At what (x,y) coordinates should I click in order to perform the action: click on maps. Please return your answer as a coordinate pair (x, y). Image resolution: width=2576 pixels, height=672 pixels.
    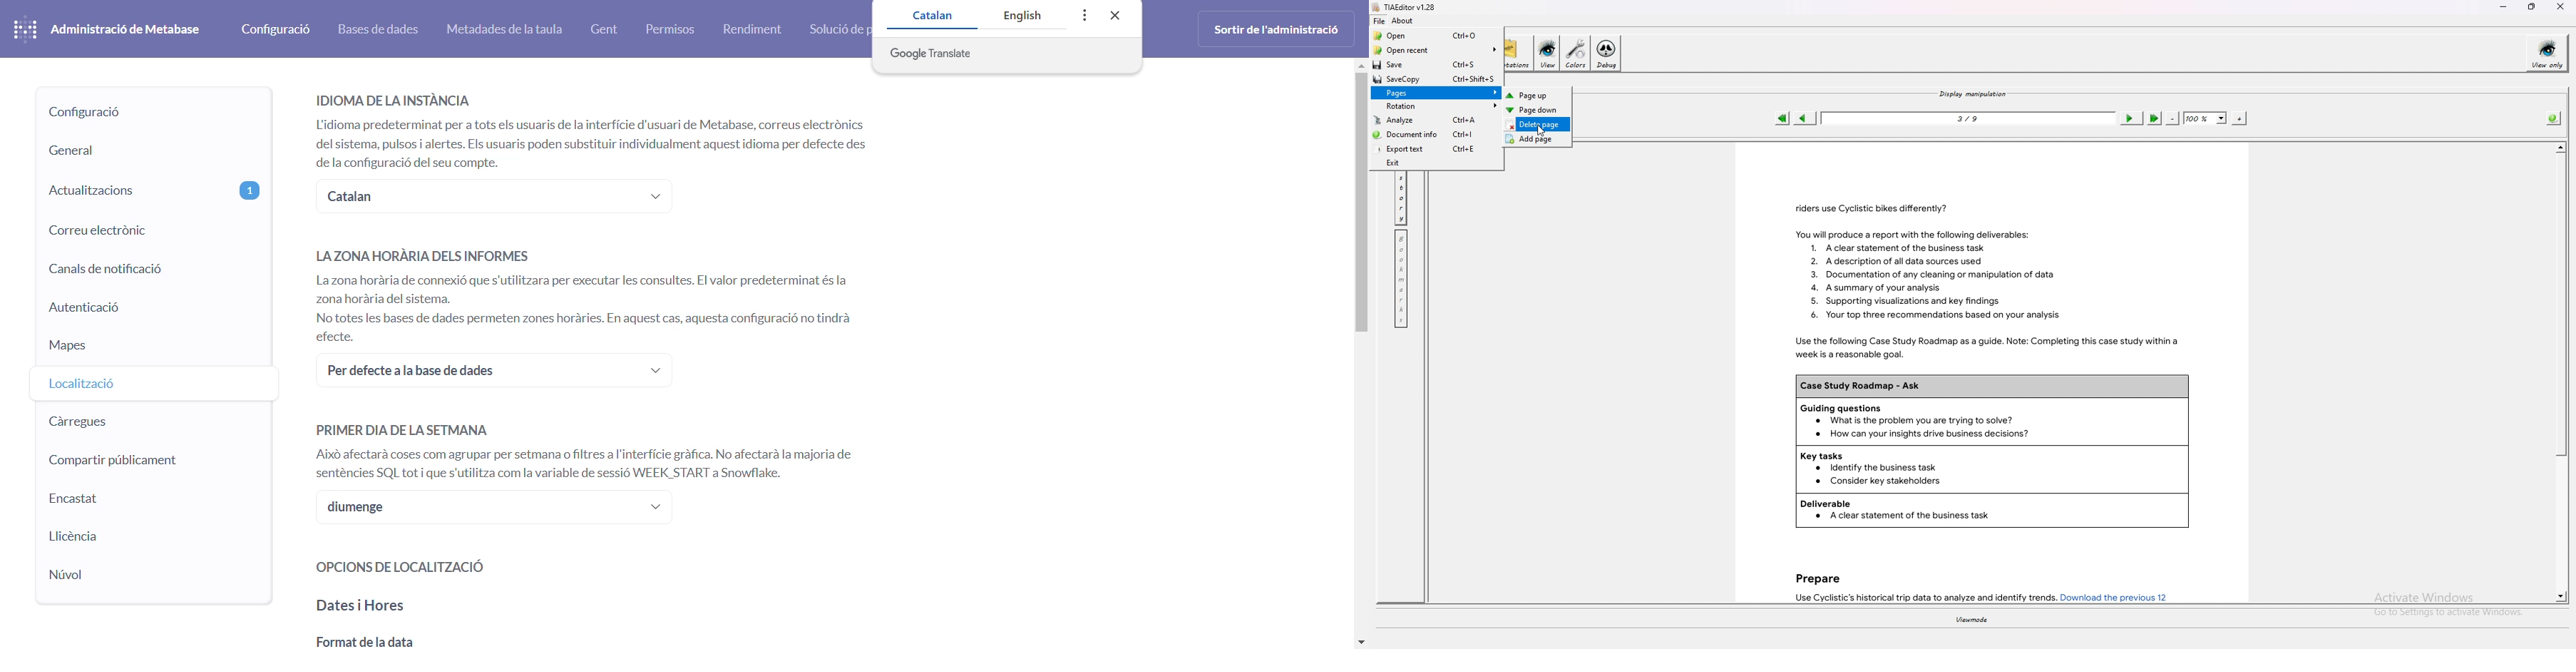
    Looking at the image, I should click on (145, 348).